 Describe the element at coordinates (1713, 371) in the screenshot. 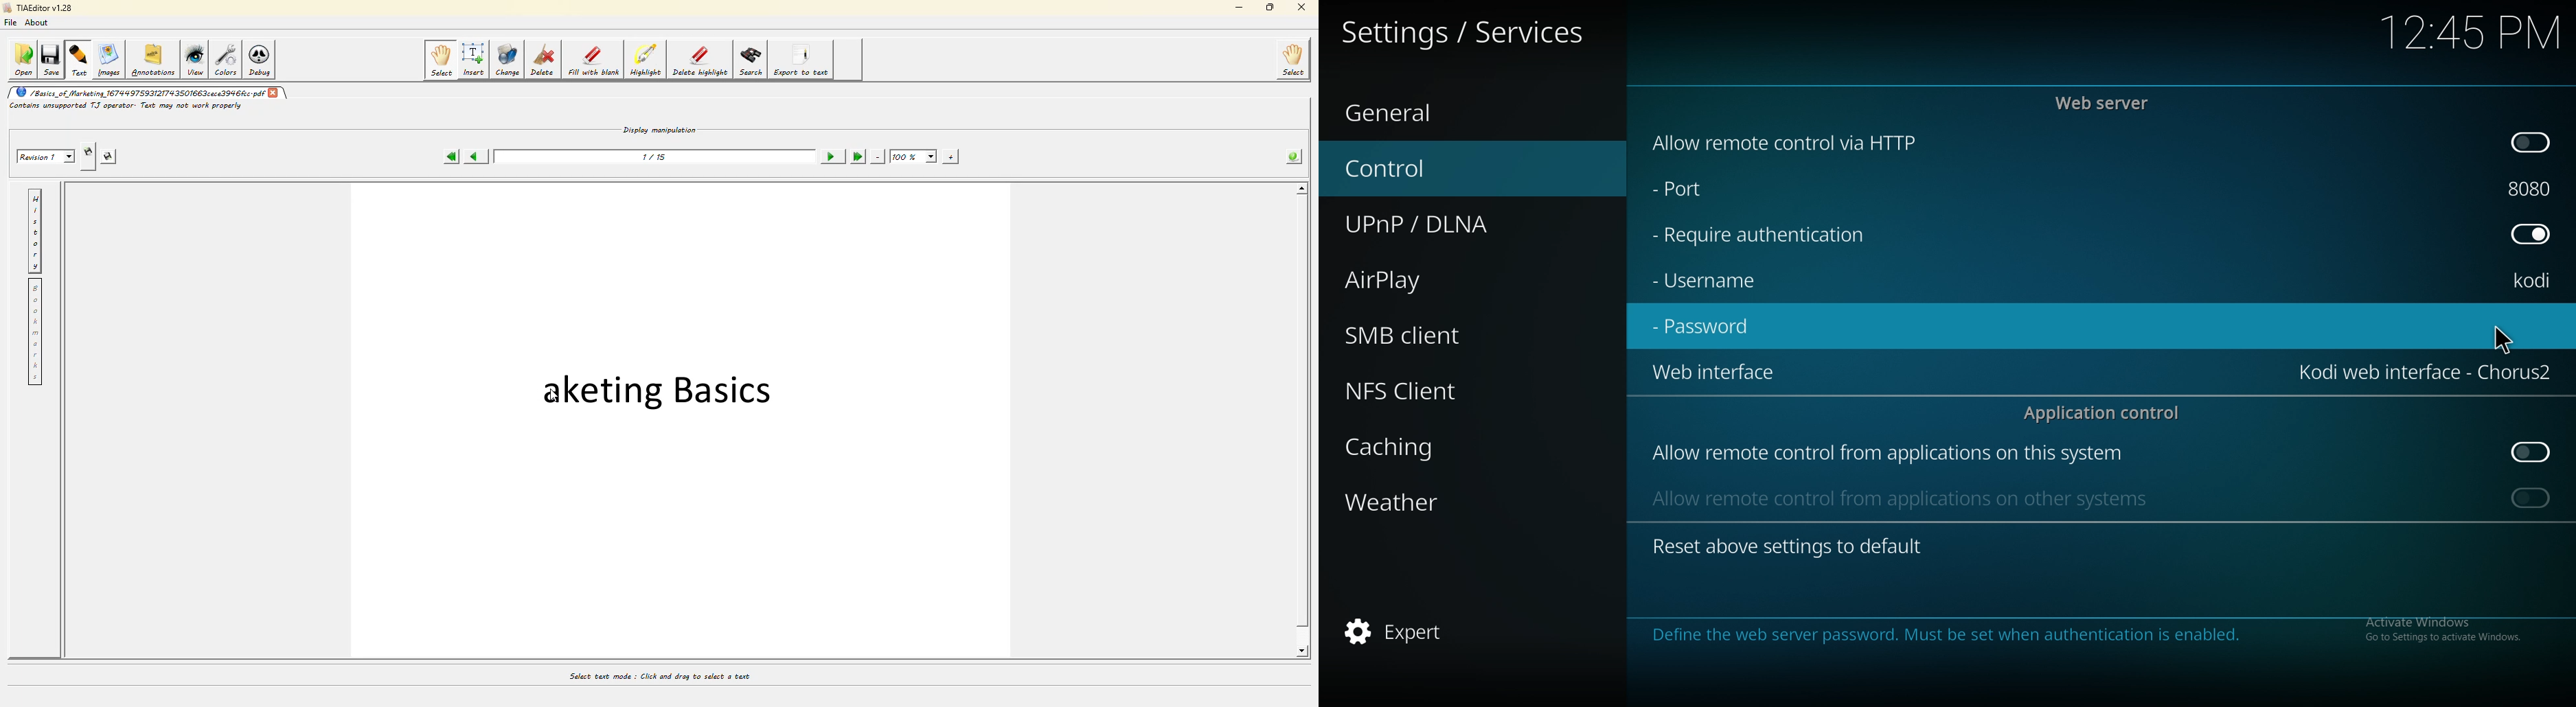

I see `web interface` at that location.